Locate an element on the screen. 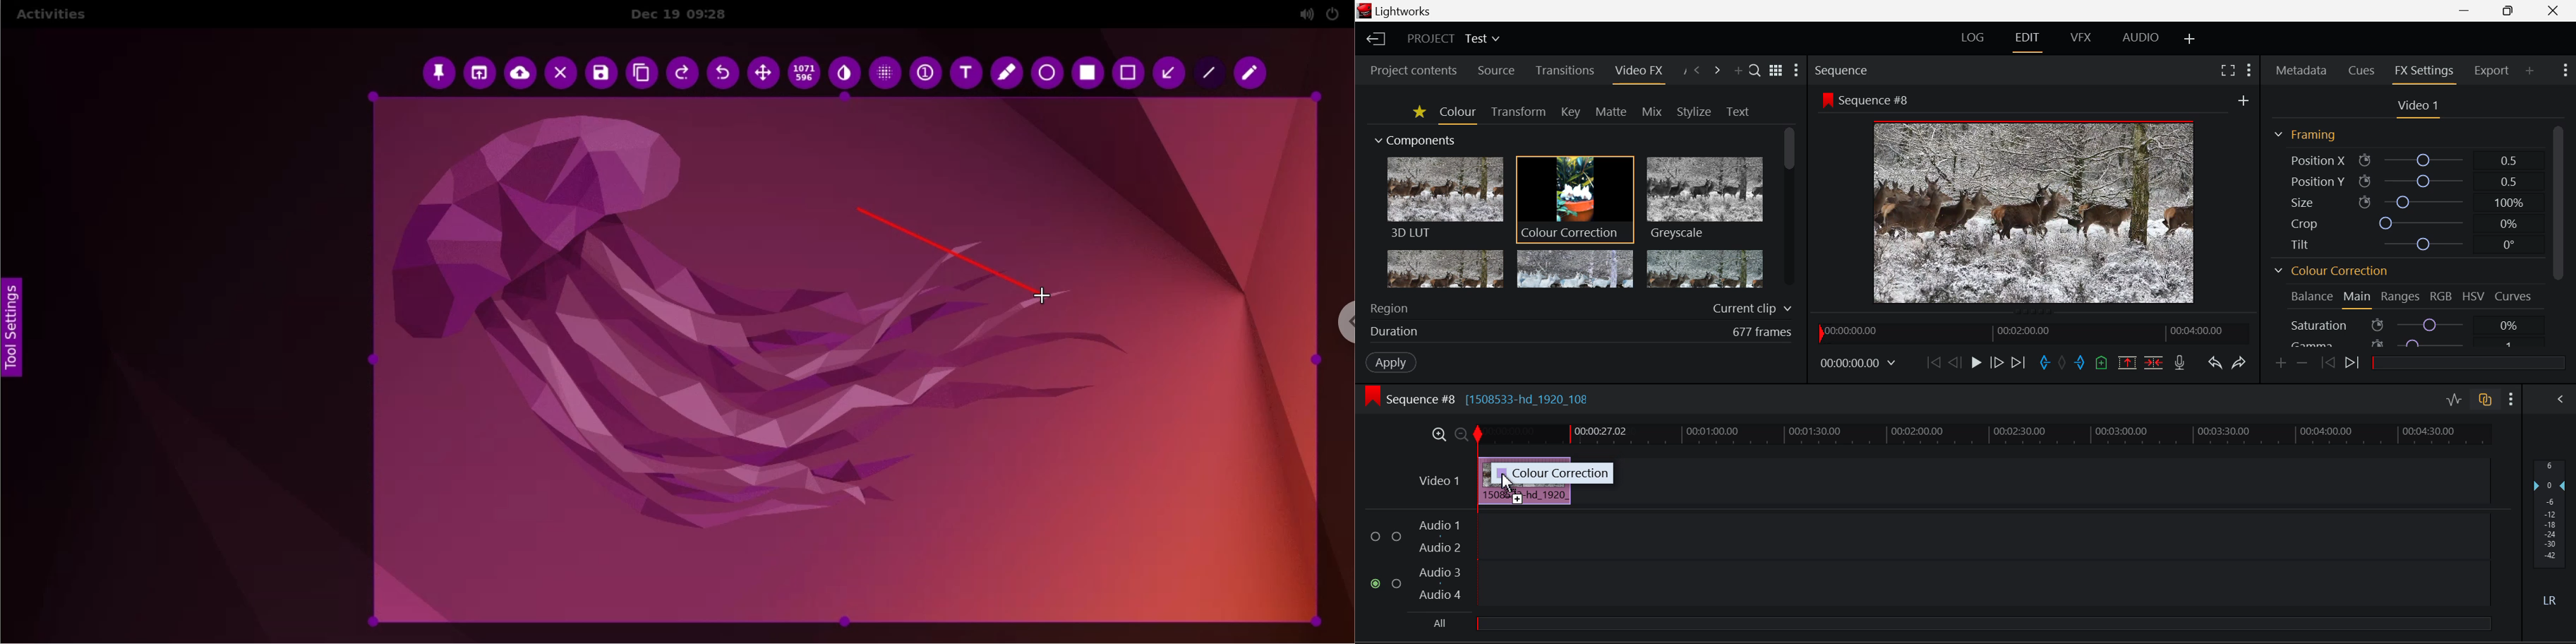  Restore Down is located at coordinates (2467, 11).